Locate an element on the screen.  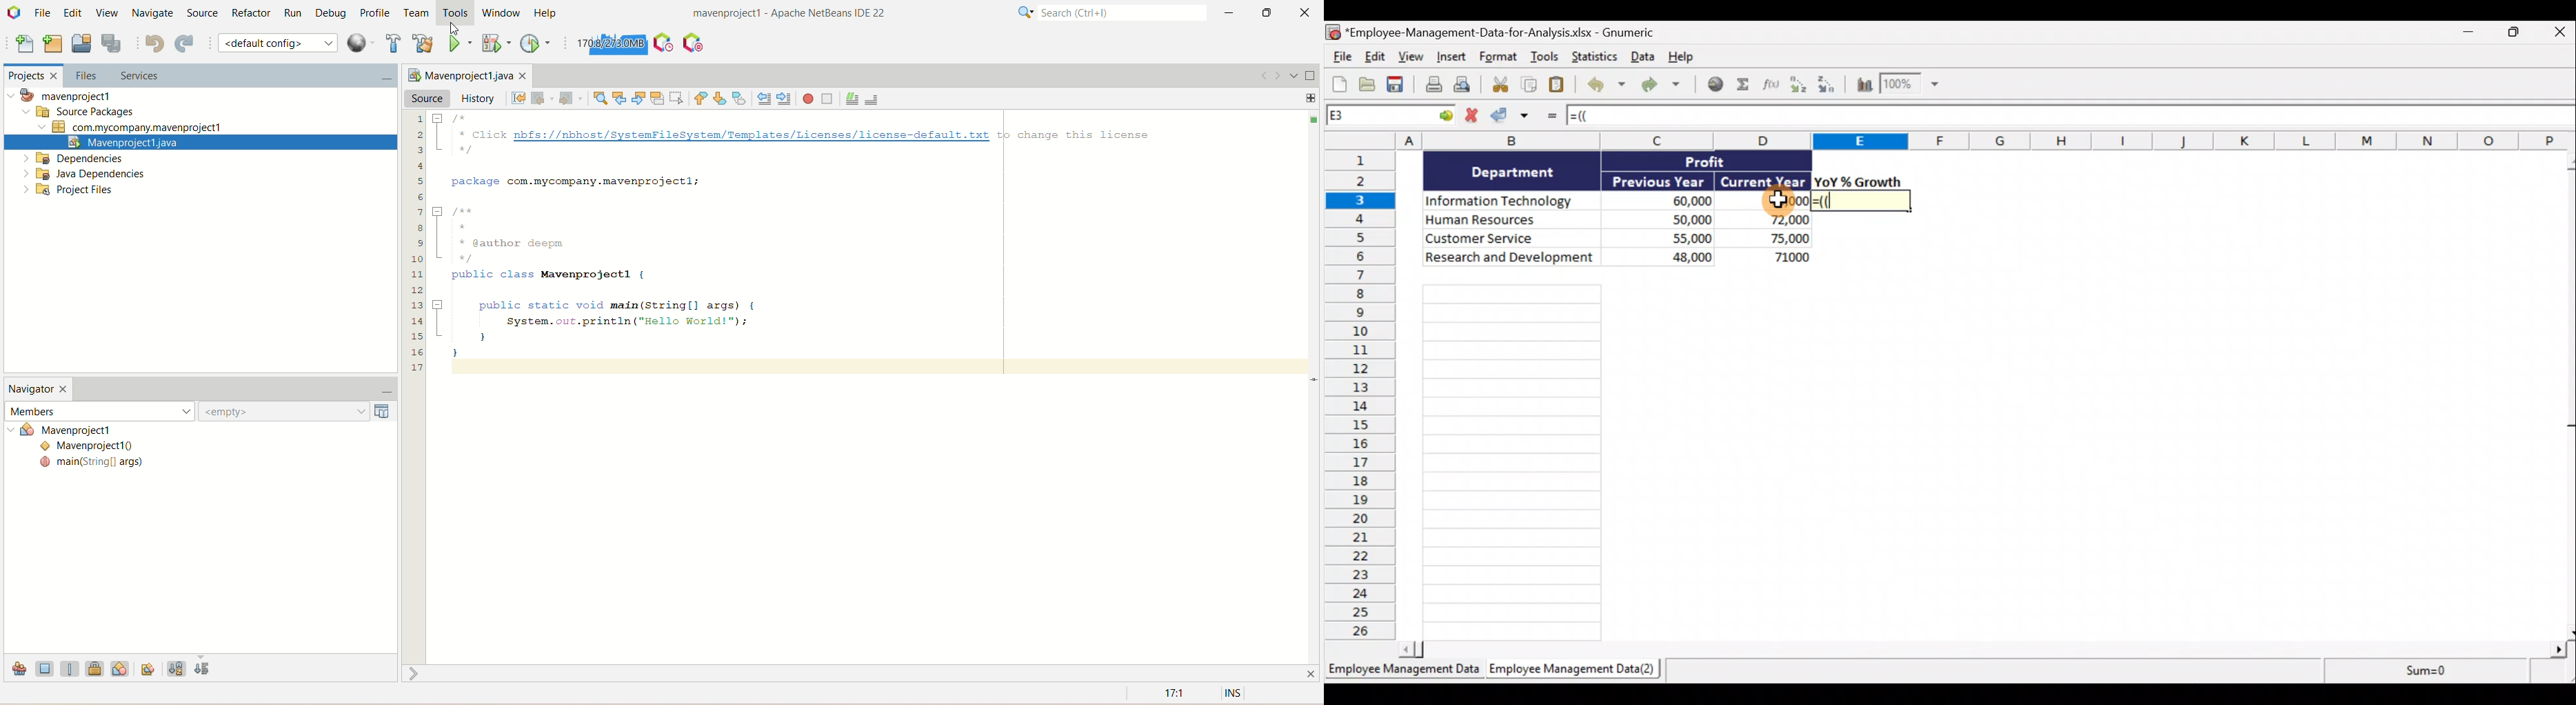
Open a file is located at coordinates (1368, 84).